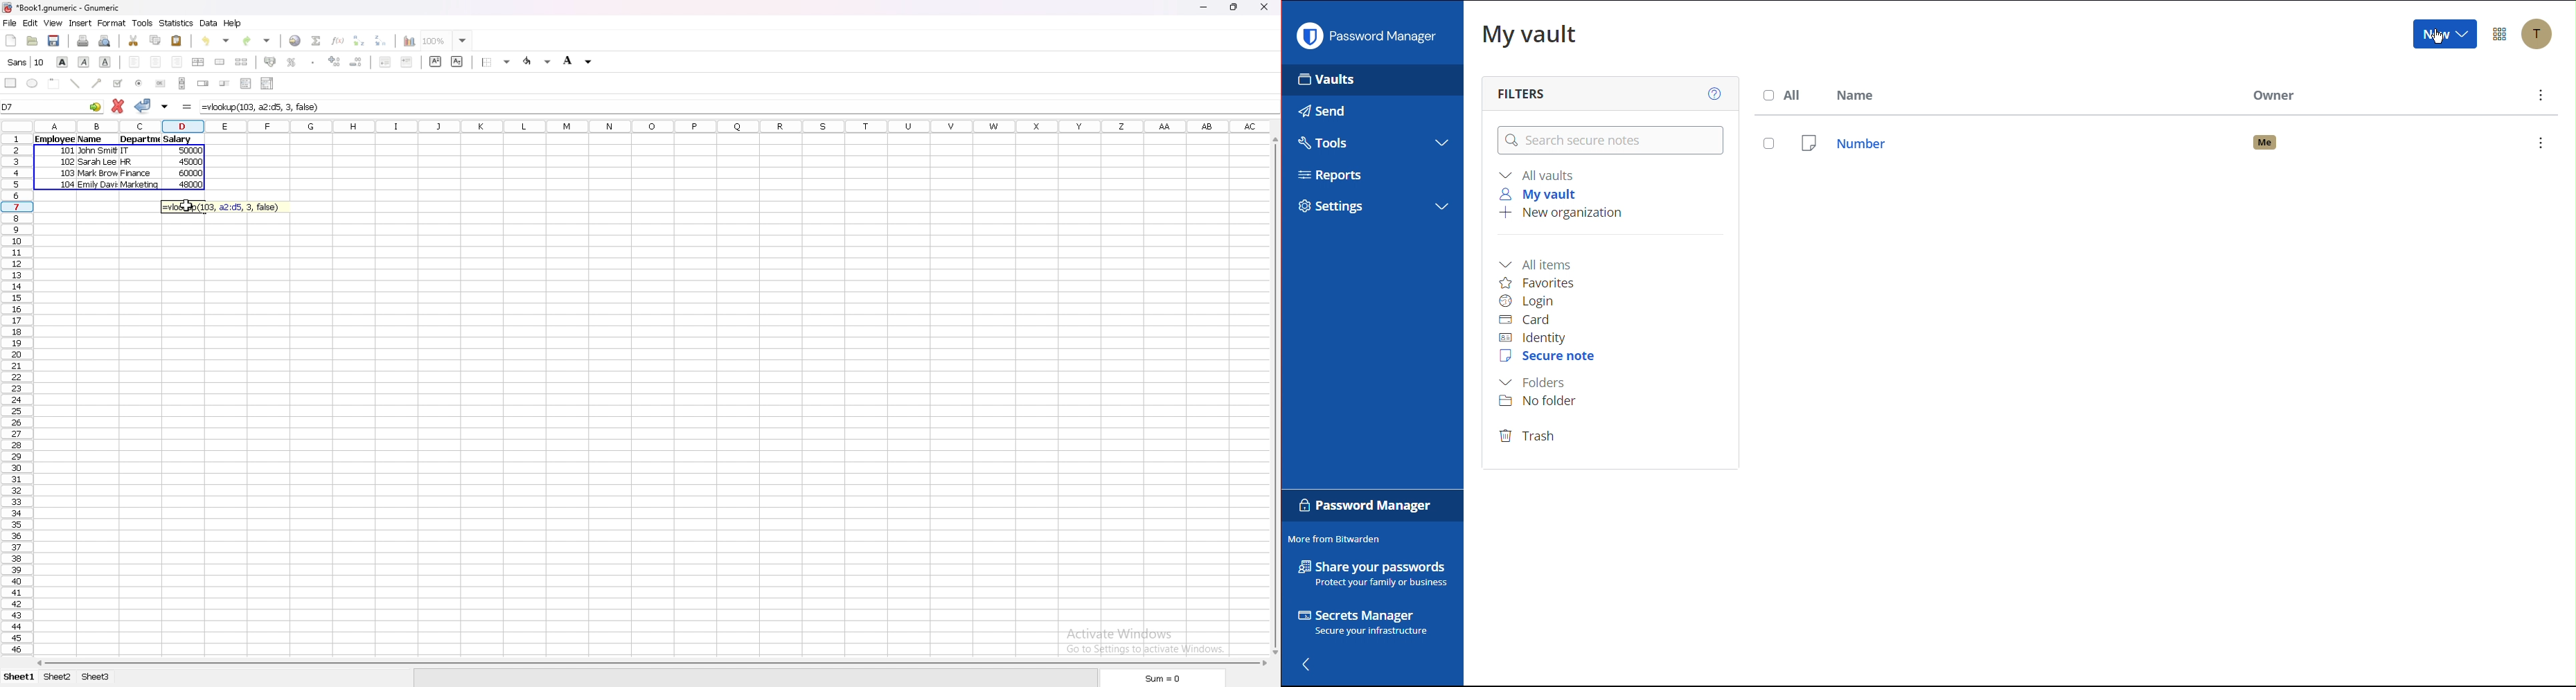 Image resolution: width=2576 pixels, height=700 pixels. What do you see at coordinates (92, 138) in the screenshot?
I see `name` at bounding box center [92, 138].